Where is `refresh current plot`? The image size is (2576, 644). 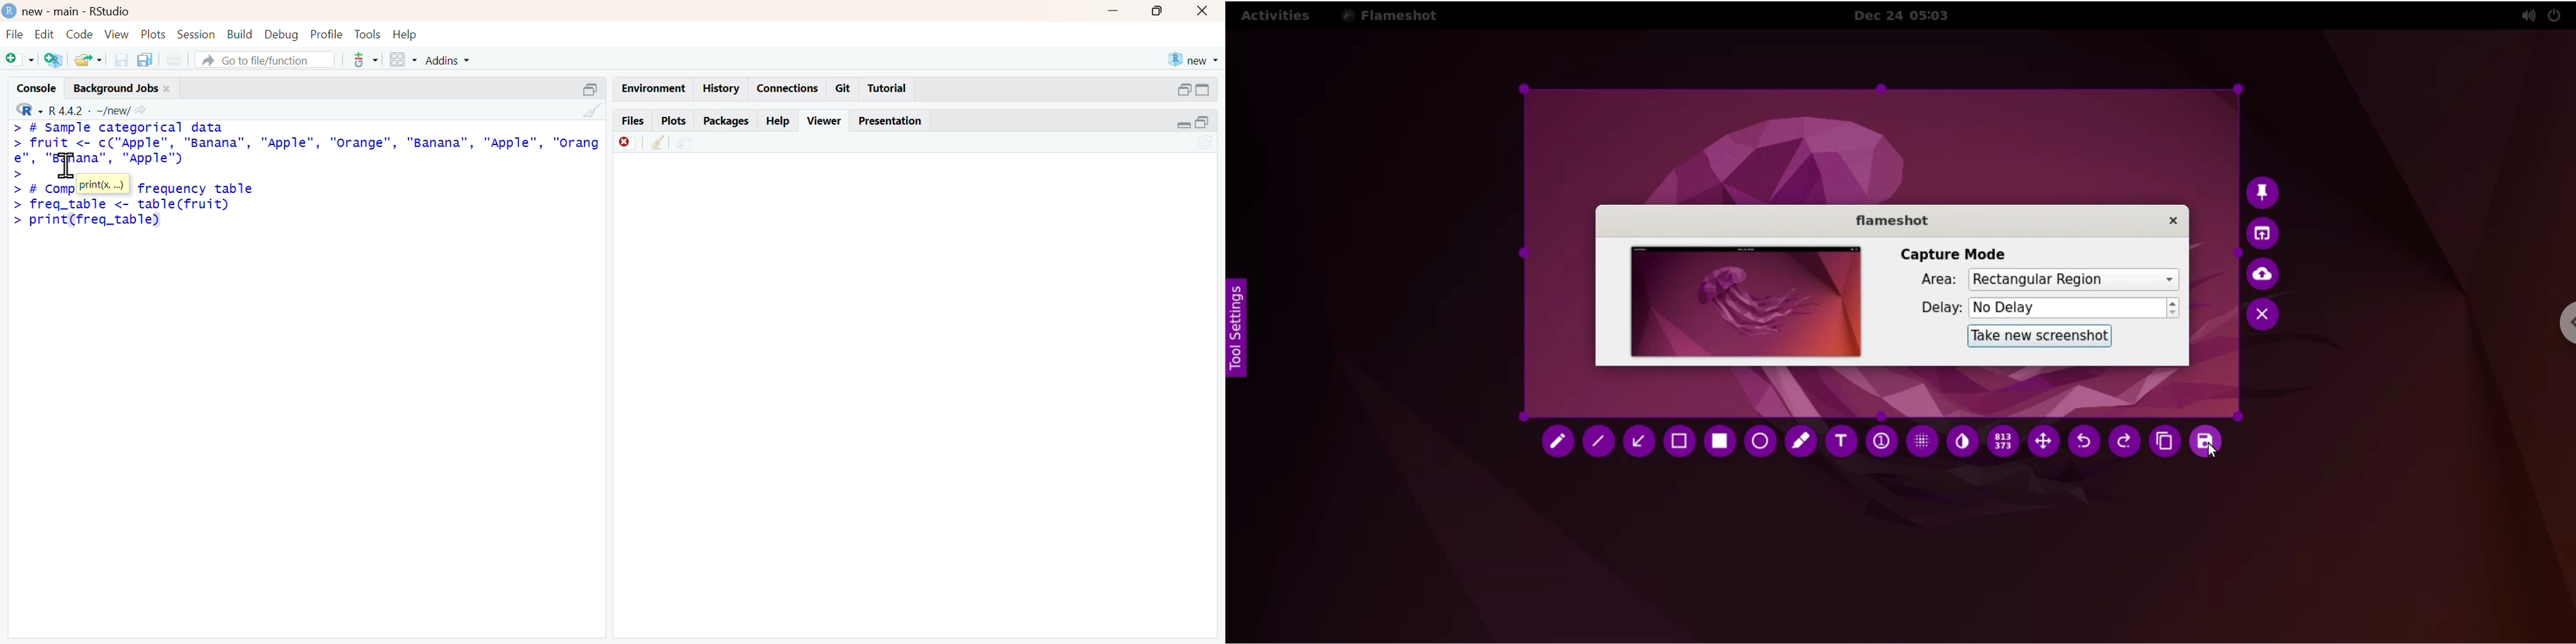
refresh current plot is located at coordinates (1208, 143).